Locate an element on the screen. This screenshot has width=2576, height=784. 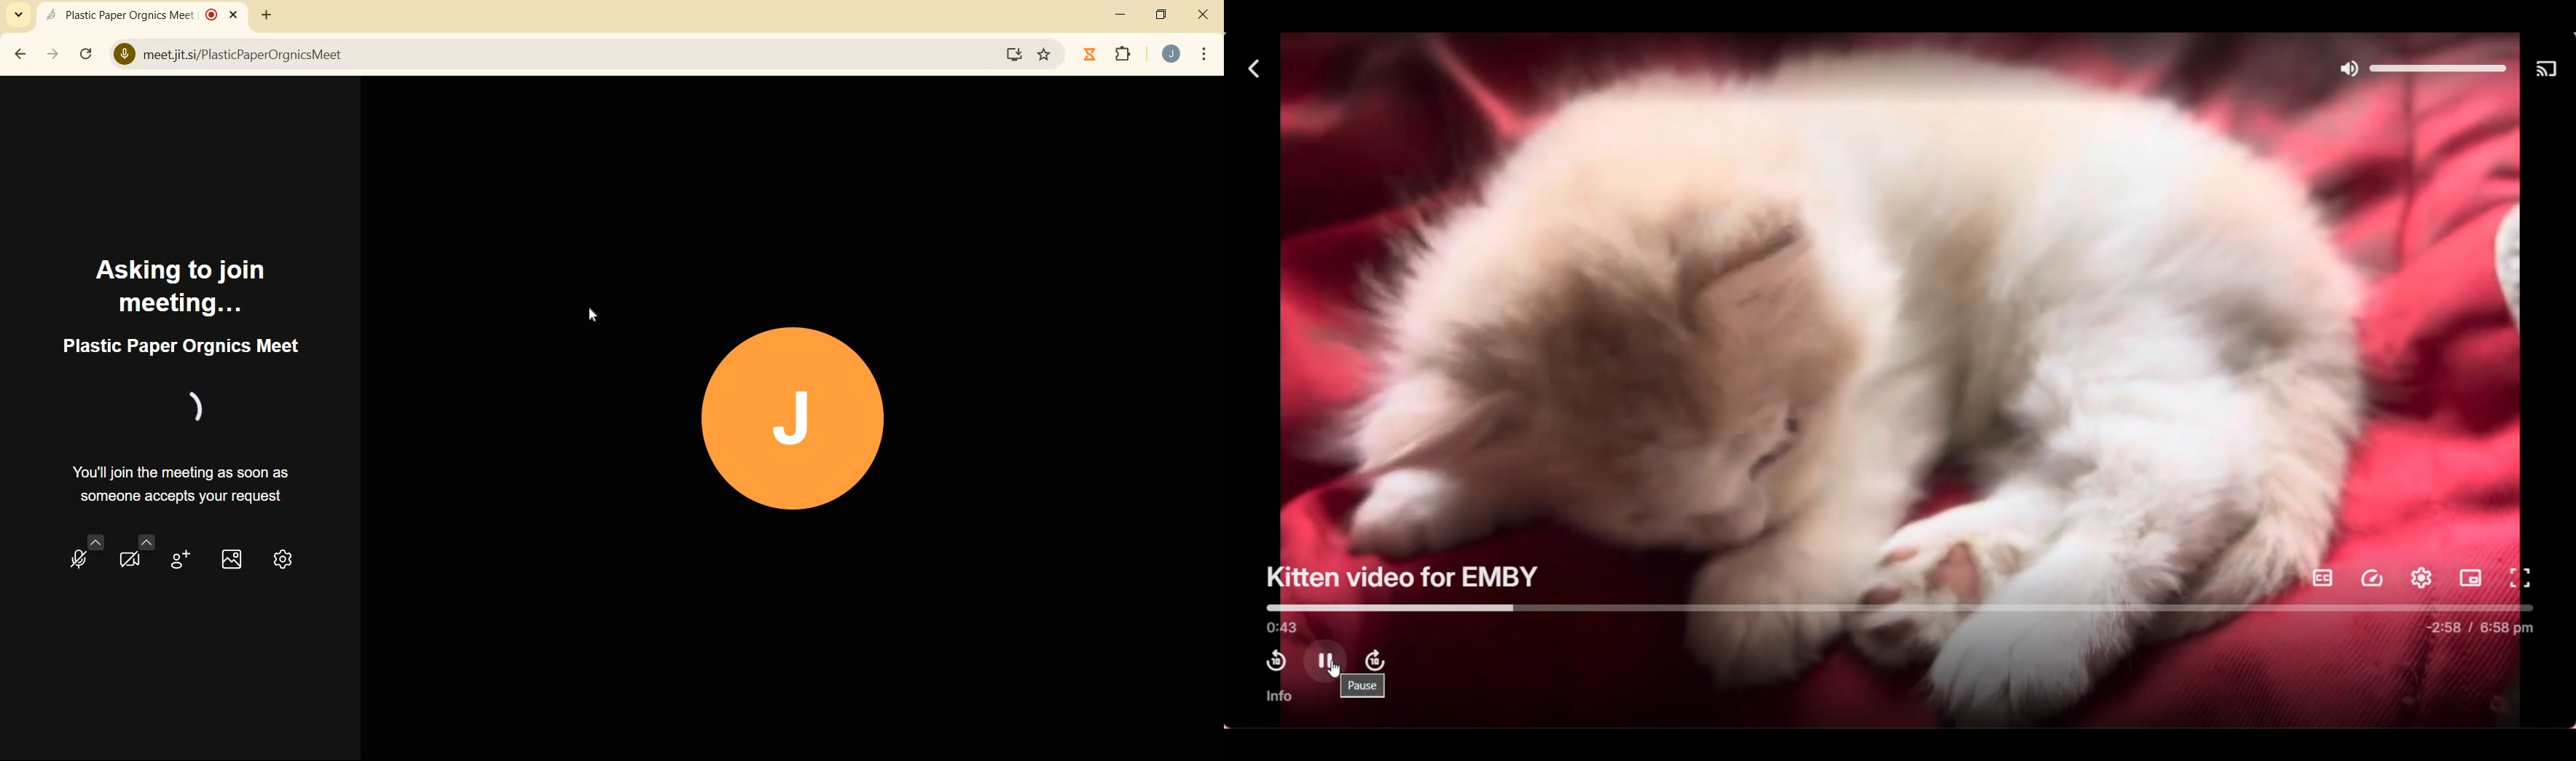
-2:58/6:58 pm is located at coordinates (2480, 628).